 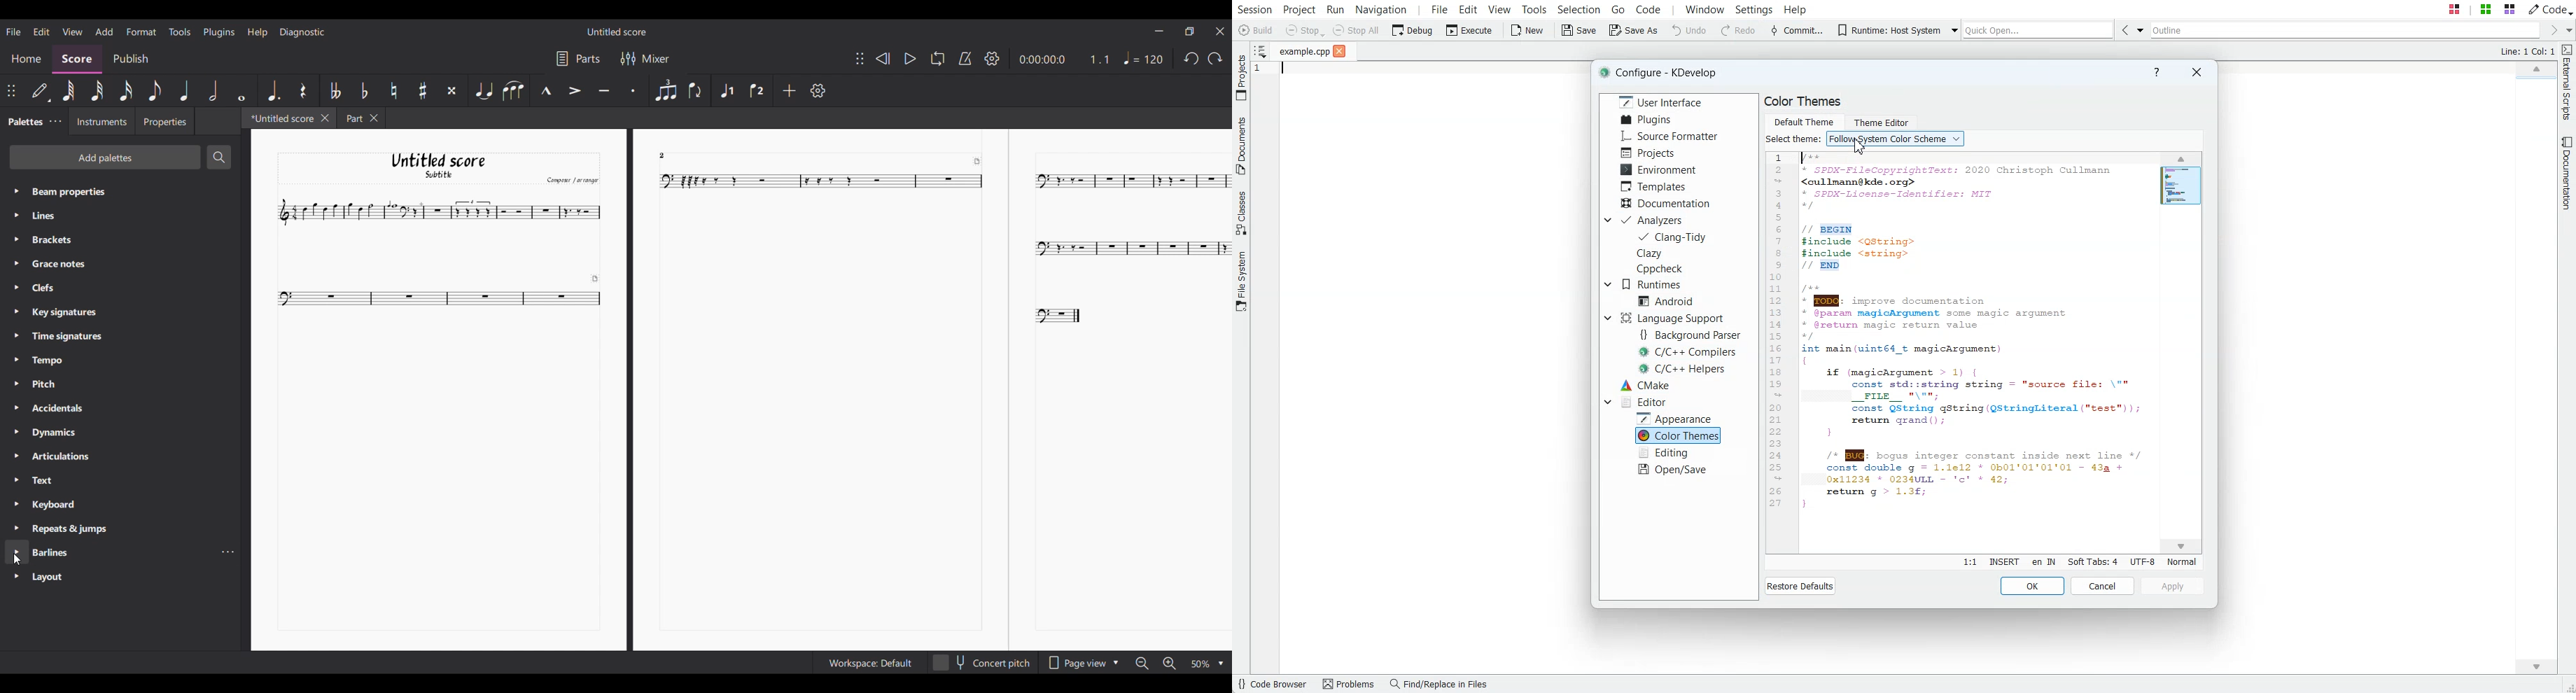 What do you see at coordinates (1220, 31) in the screenshot?
I see `Close interface` at bounding box center [1220, 31].